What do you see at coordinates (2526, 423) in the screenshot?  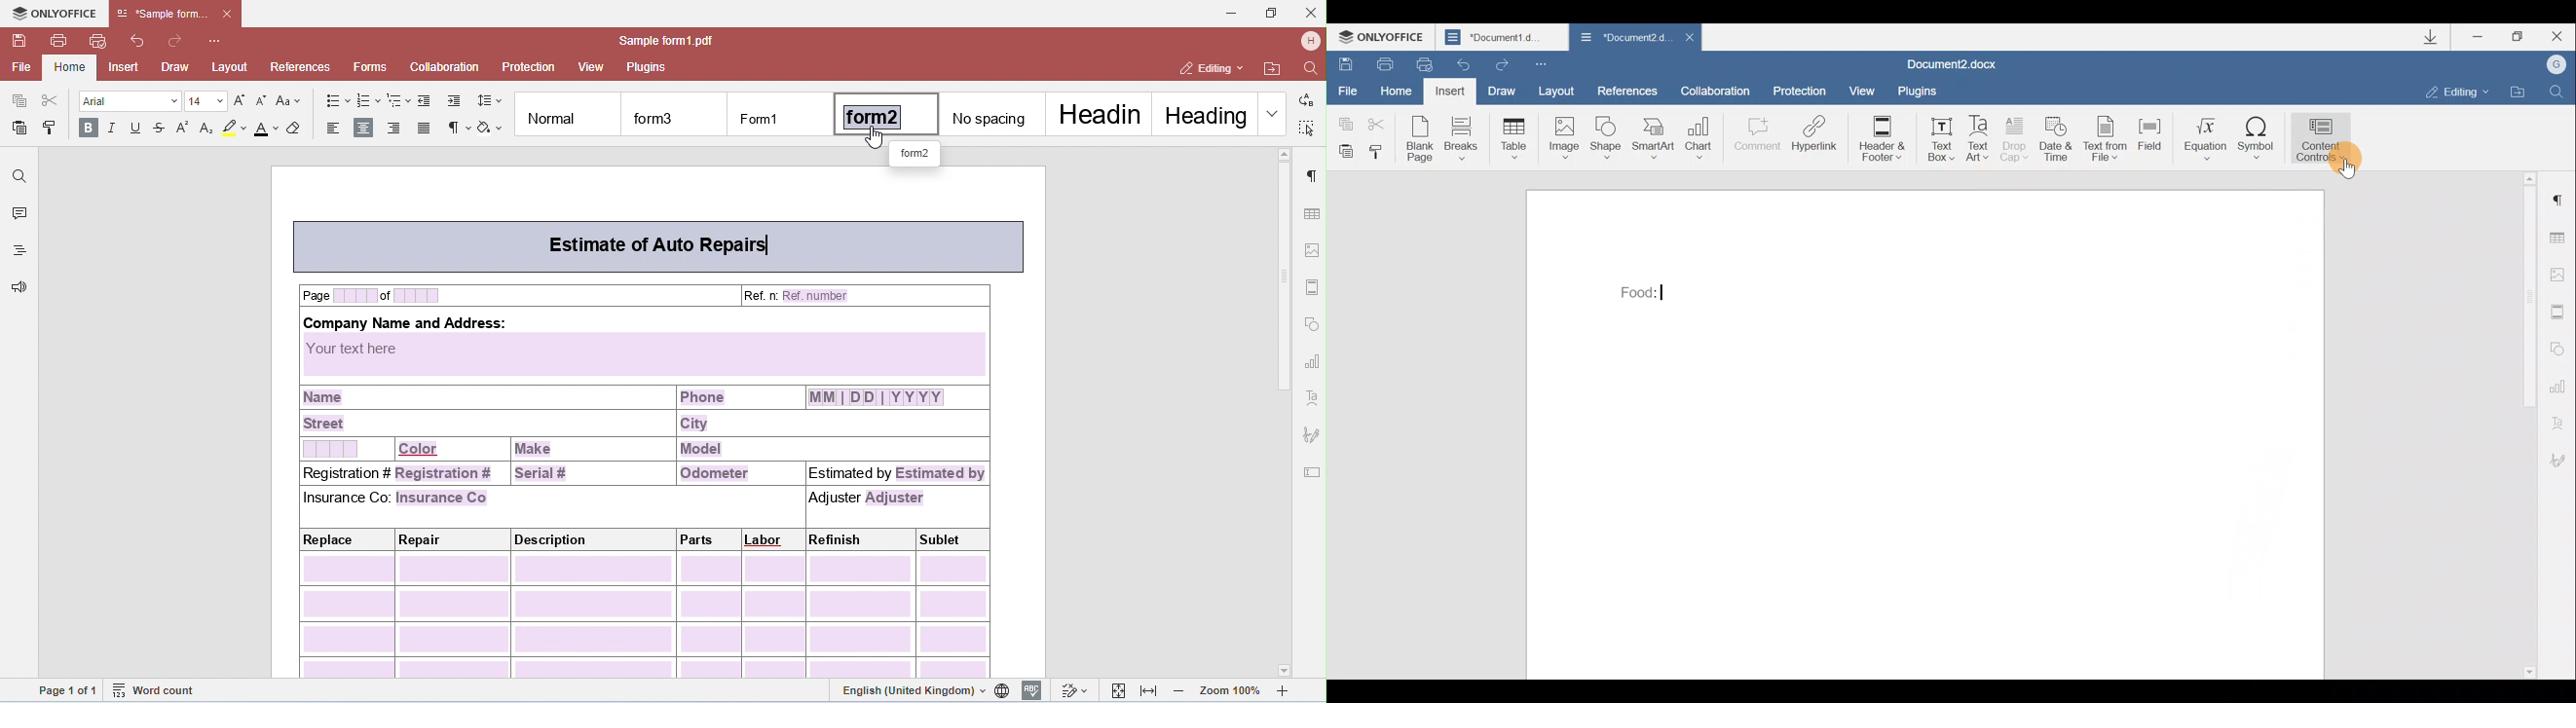 I see `Scroll bar` at bounding box center [2526, 423].